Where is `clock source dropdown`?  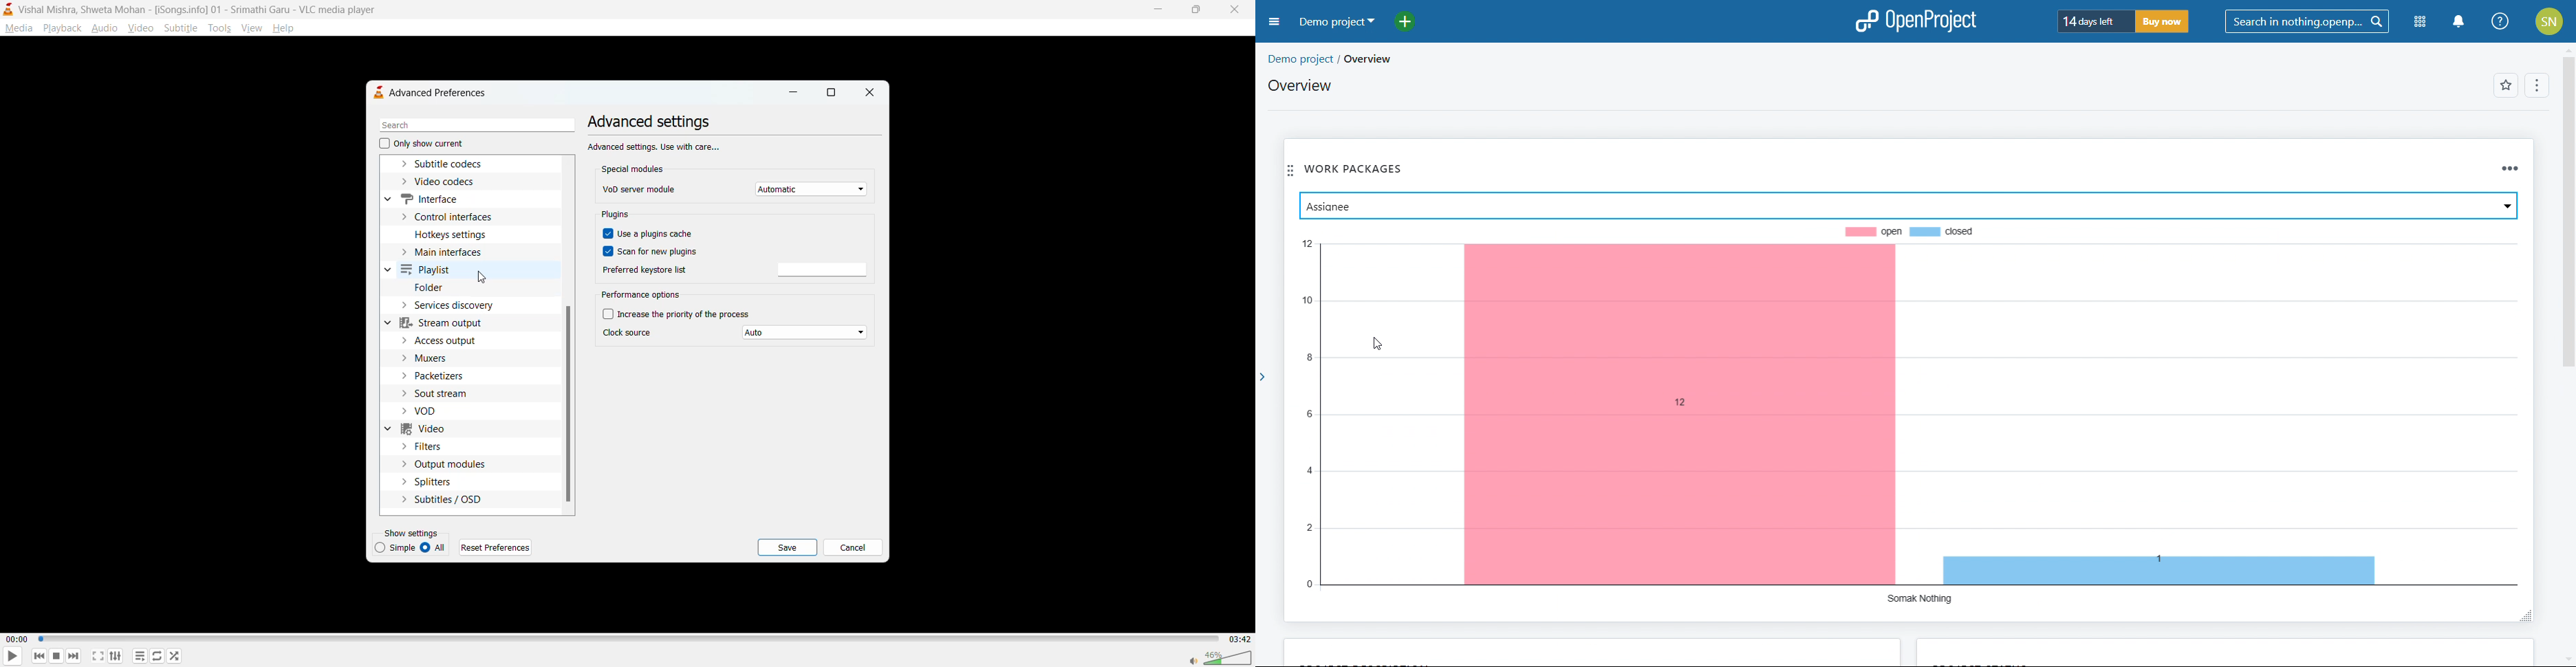 clock source dropdown is located at coordinates (807, 334).